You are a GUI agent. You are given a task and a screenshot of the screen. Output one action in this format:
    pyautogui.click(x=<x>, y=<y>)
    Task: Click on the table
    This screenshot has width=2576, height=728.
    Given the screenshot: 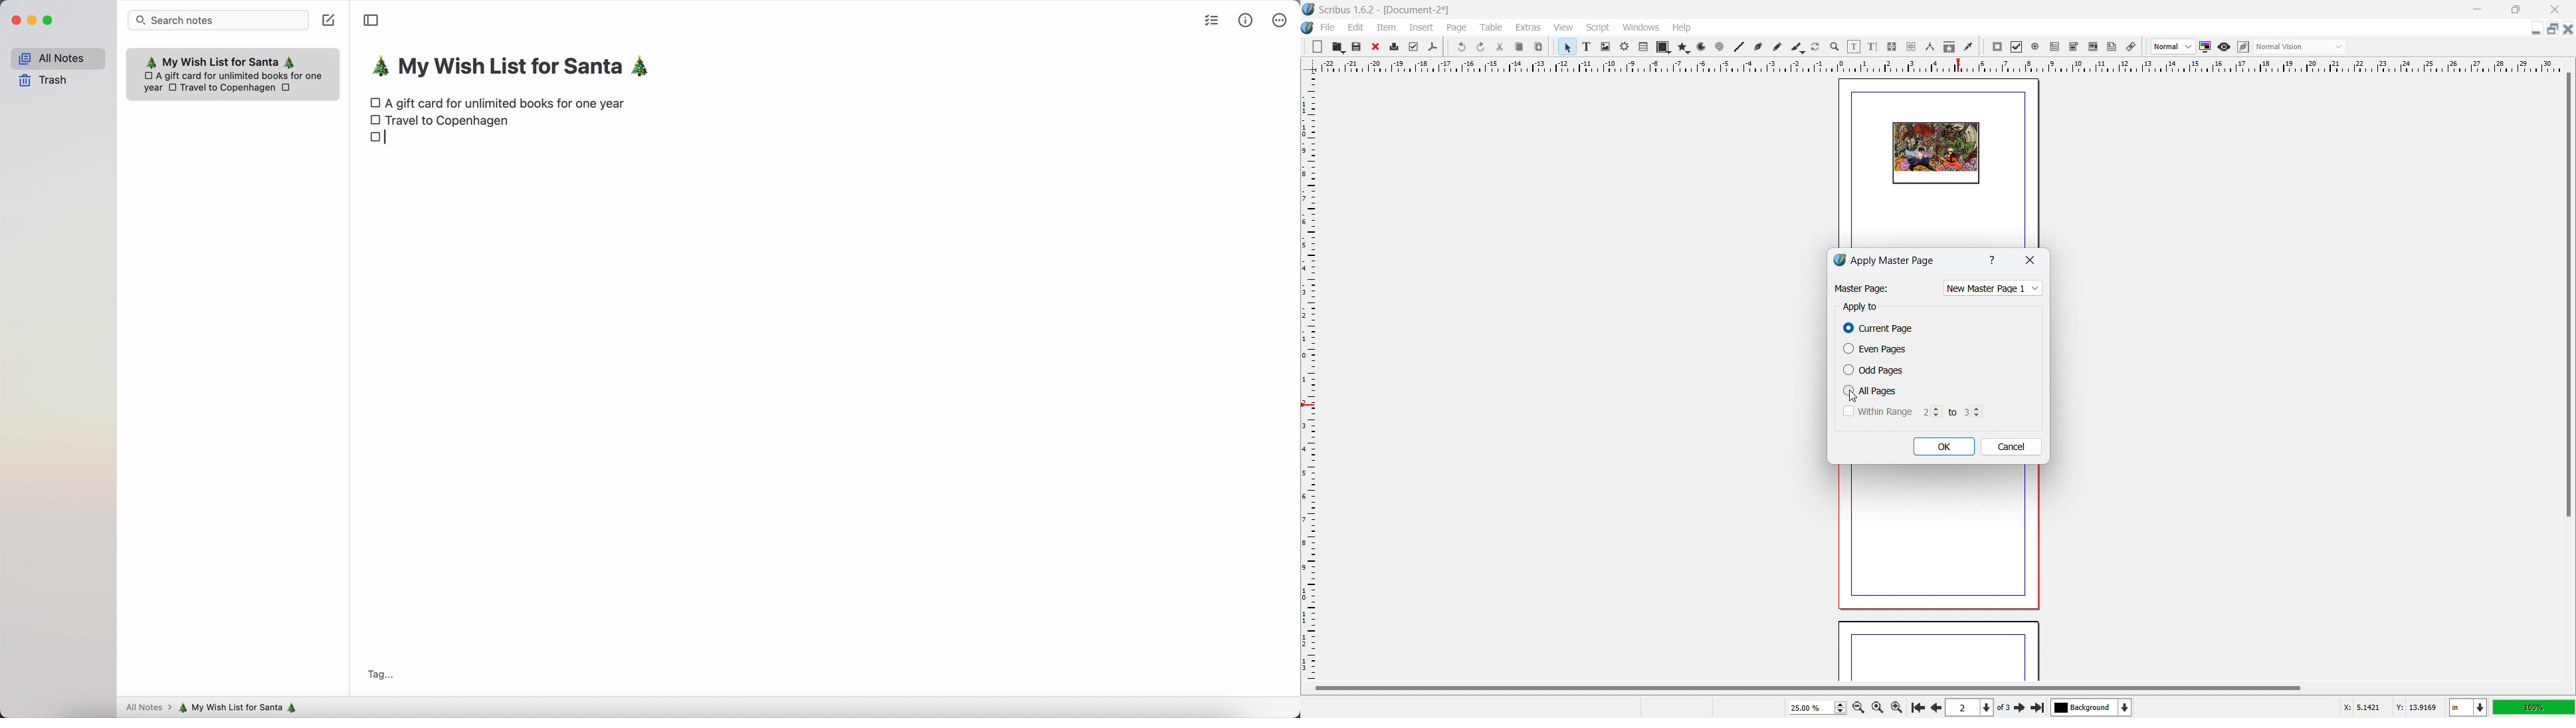 What is the action you would take?
    pyautogui.click(x=1644, y=47)
    